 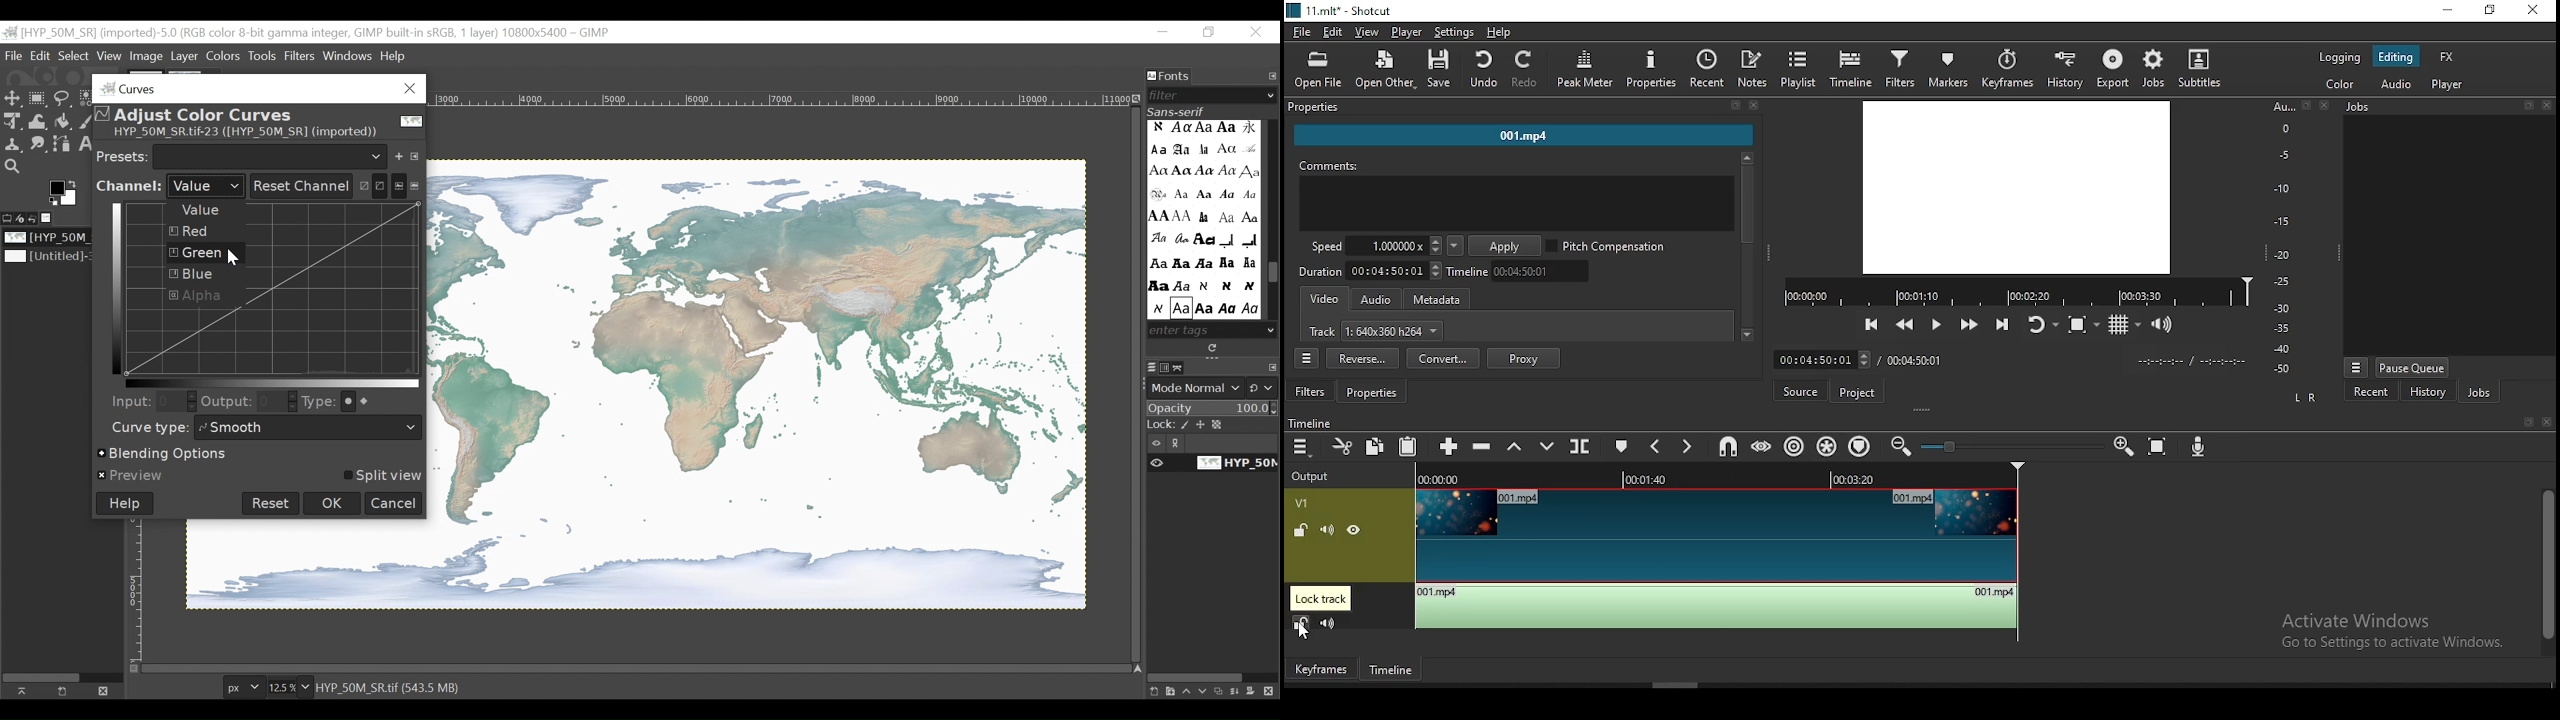 I want to click on View, so click(x=109, y=57).